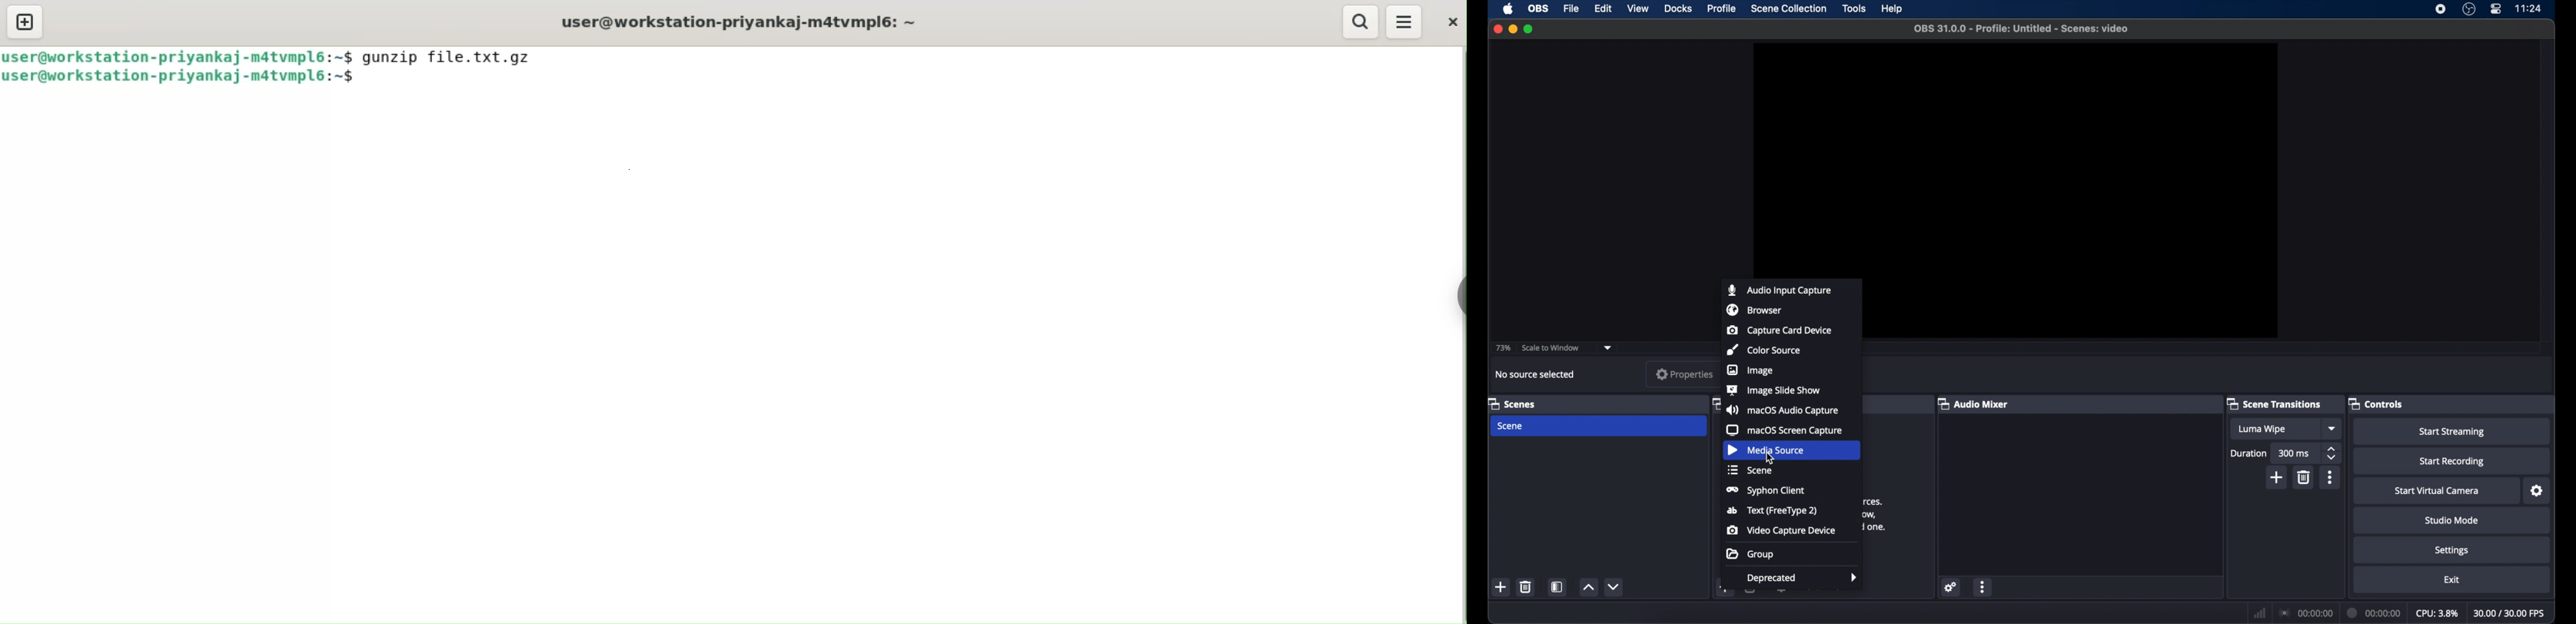 Image resolution: width=2576 pixels, height=644 pixels. I want to click on file, so click(1572, 9).